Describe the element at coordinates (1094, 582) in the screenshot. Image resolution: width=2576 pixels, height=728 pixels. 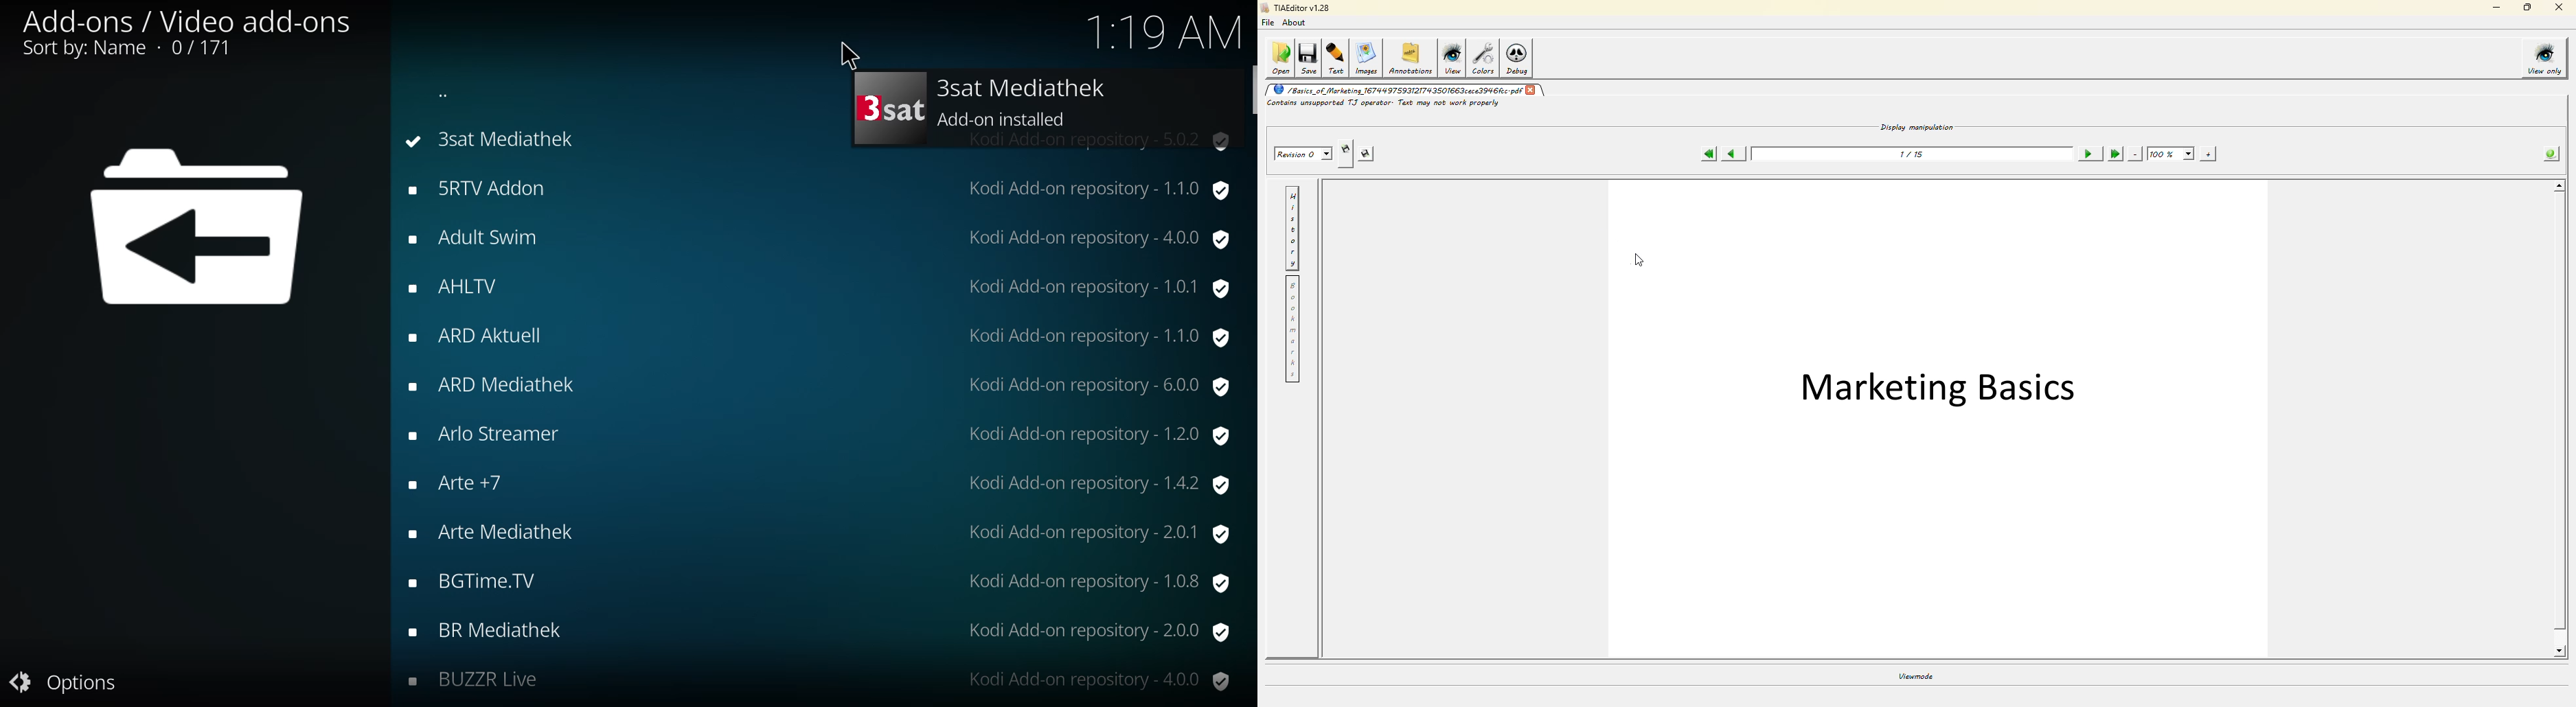
I see `version` at that location.